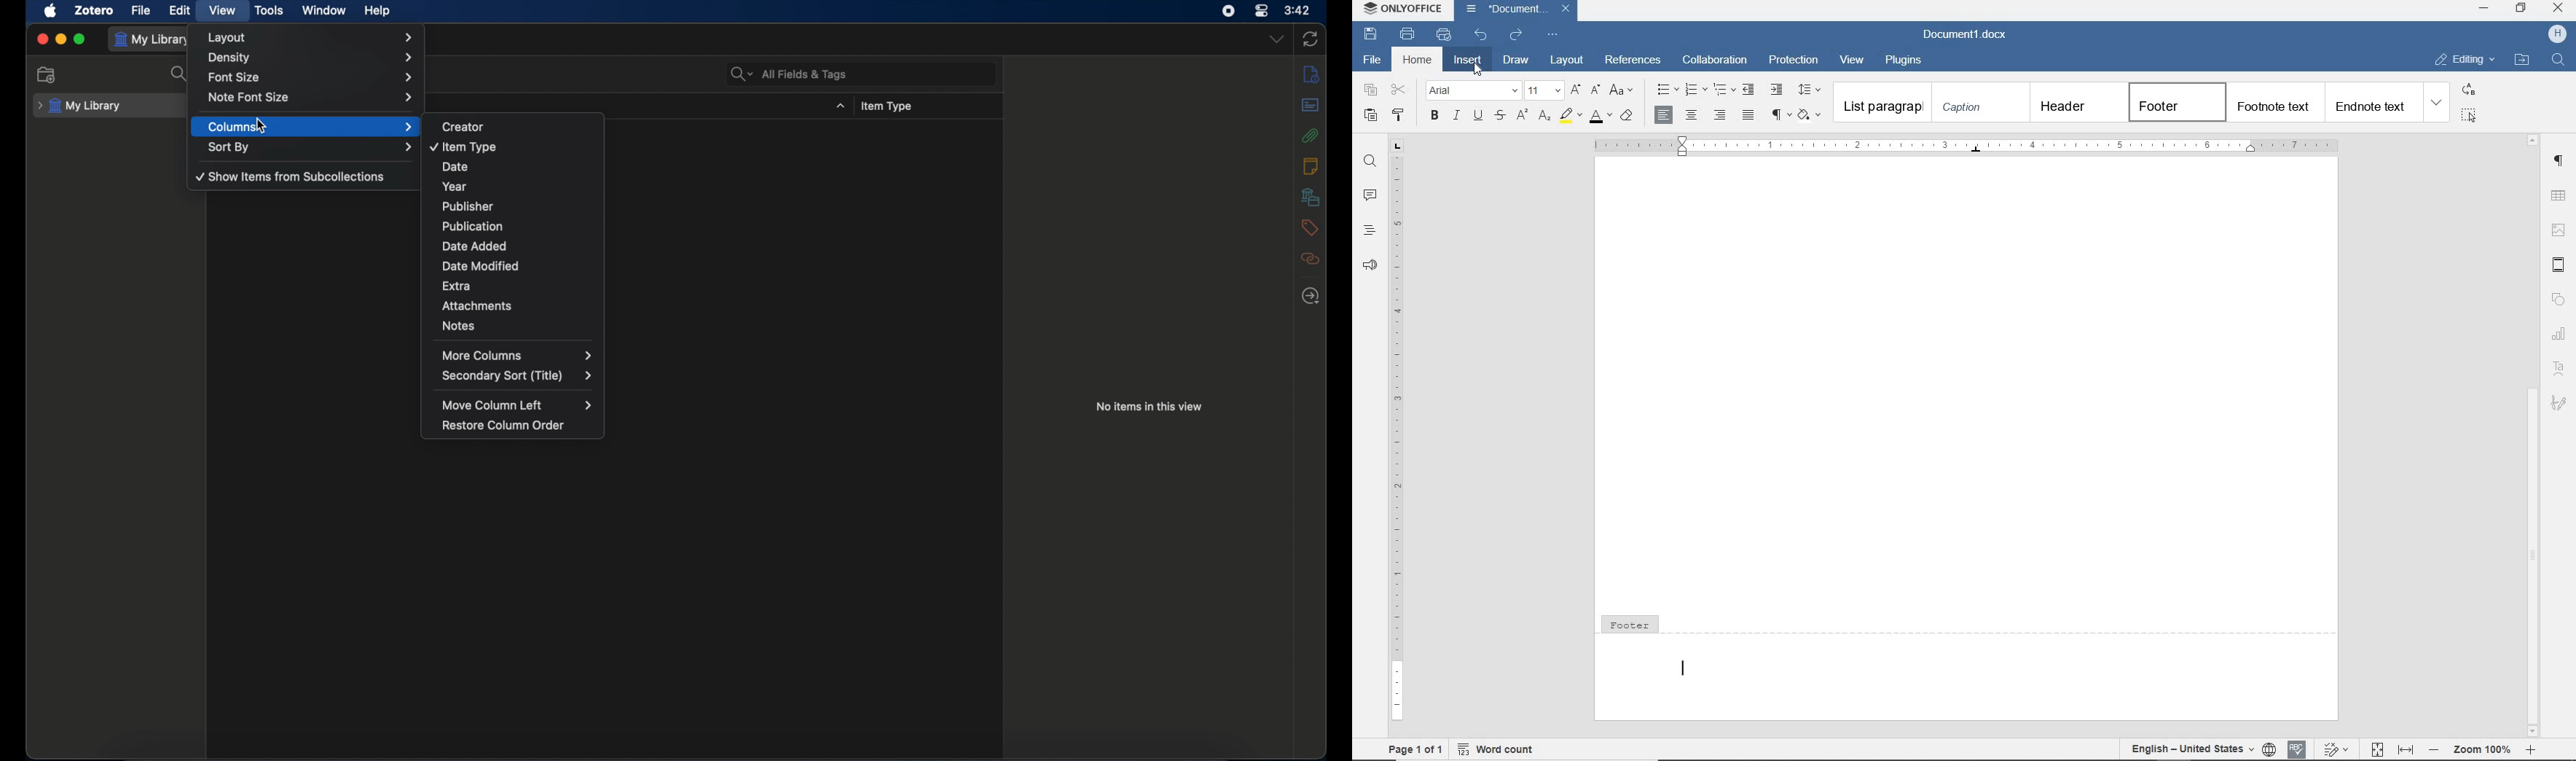  I want to click on cut, so click(1398, 90).